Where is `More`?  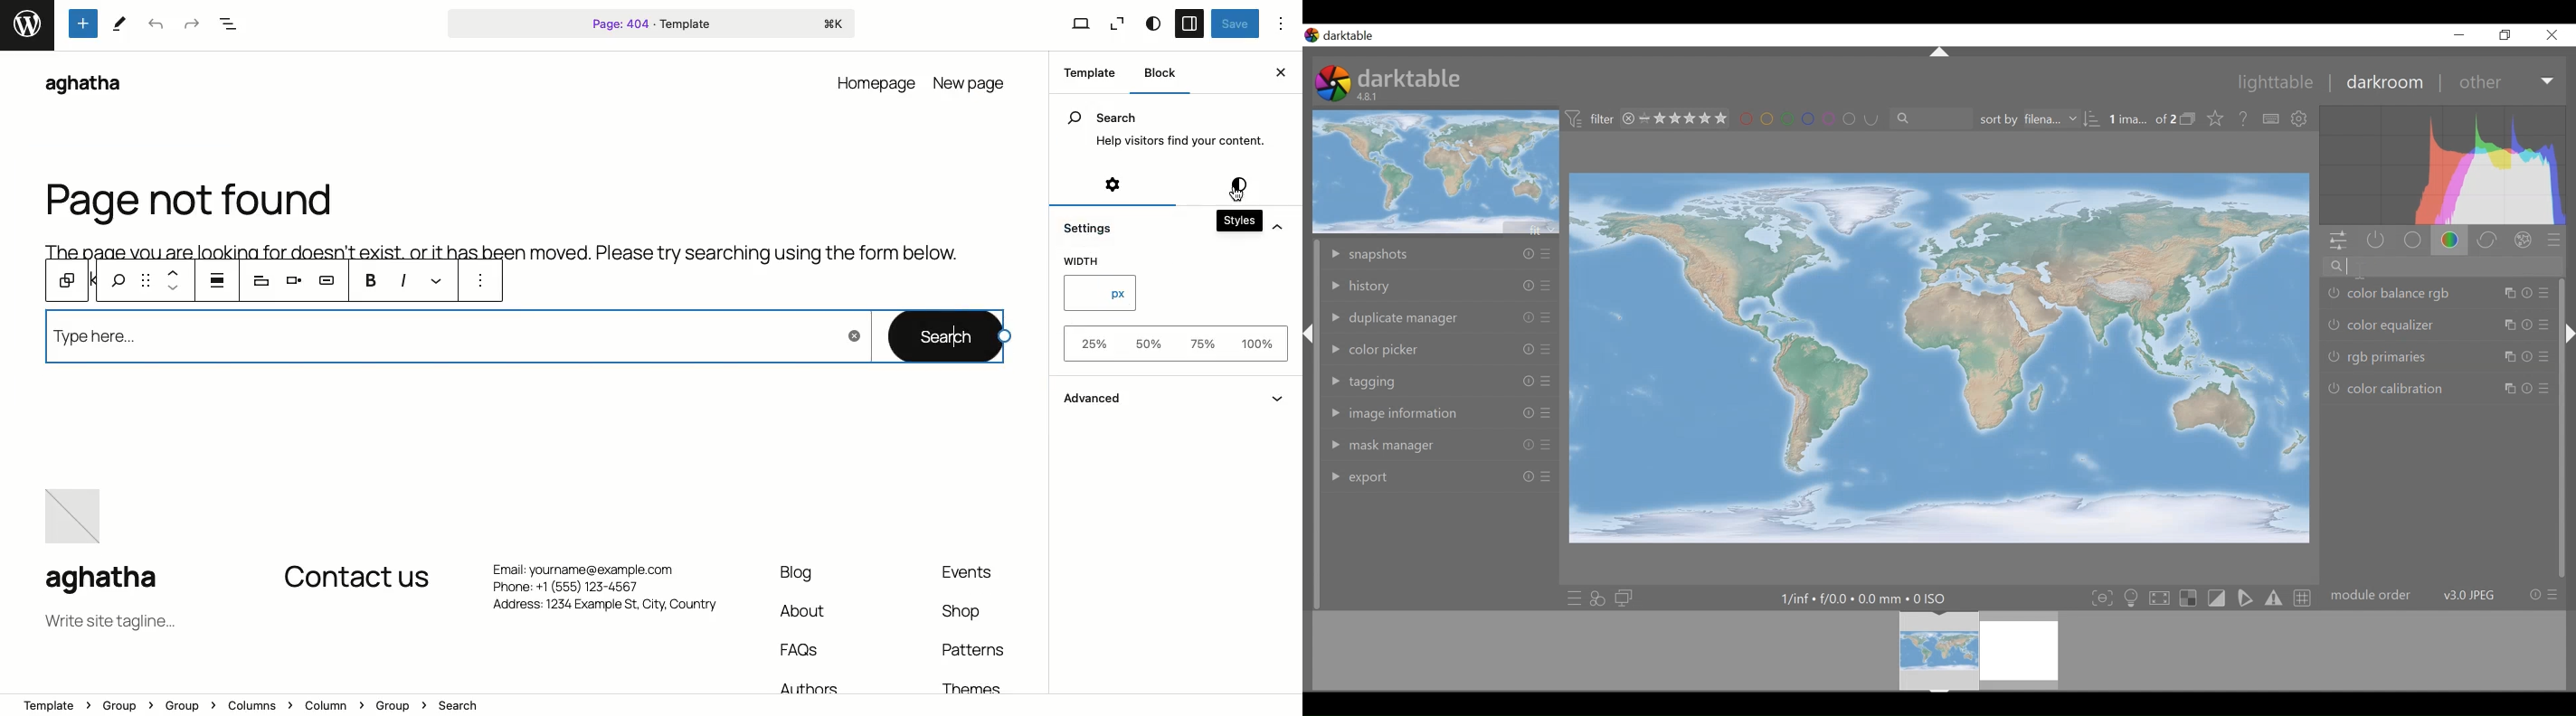 More is located at coordinates (485, 282).